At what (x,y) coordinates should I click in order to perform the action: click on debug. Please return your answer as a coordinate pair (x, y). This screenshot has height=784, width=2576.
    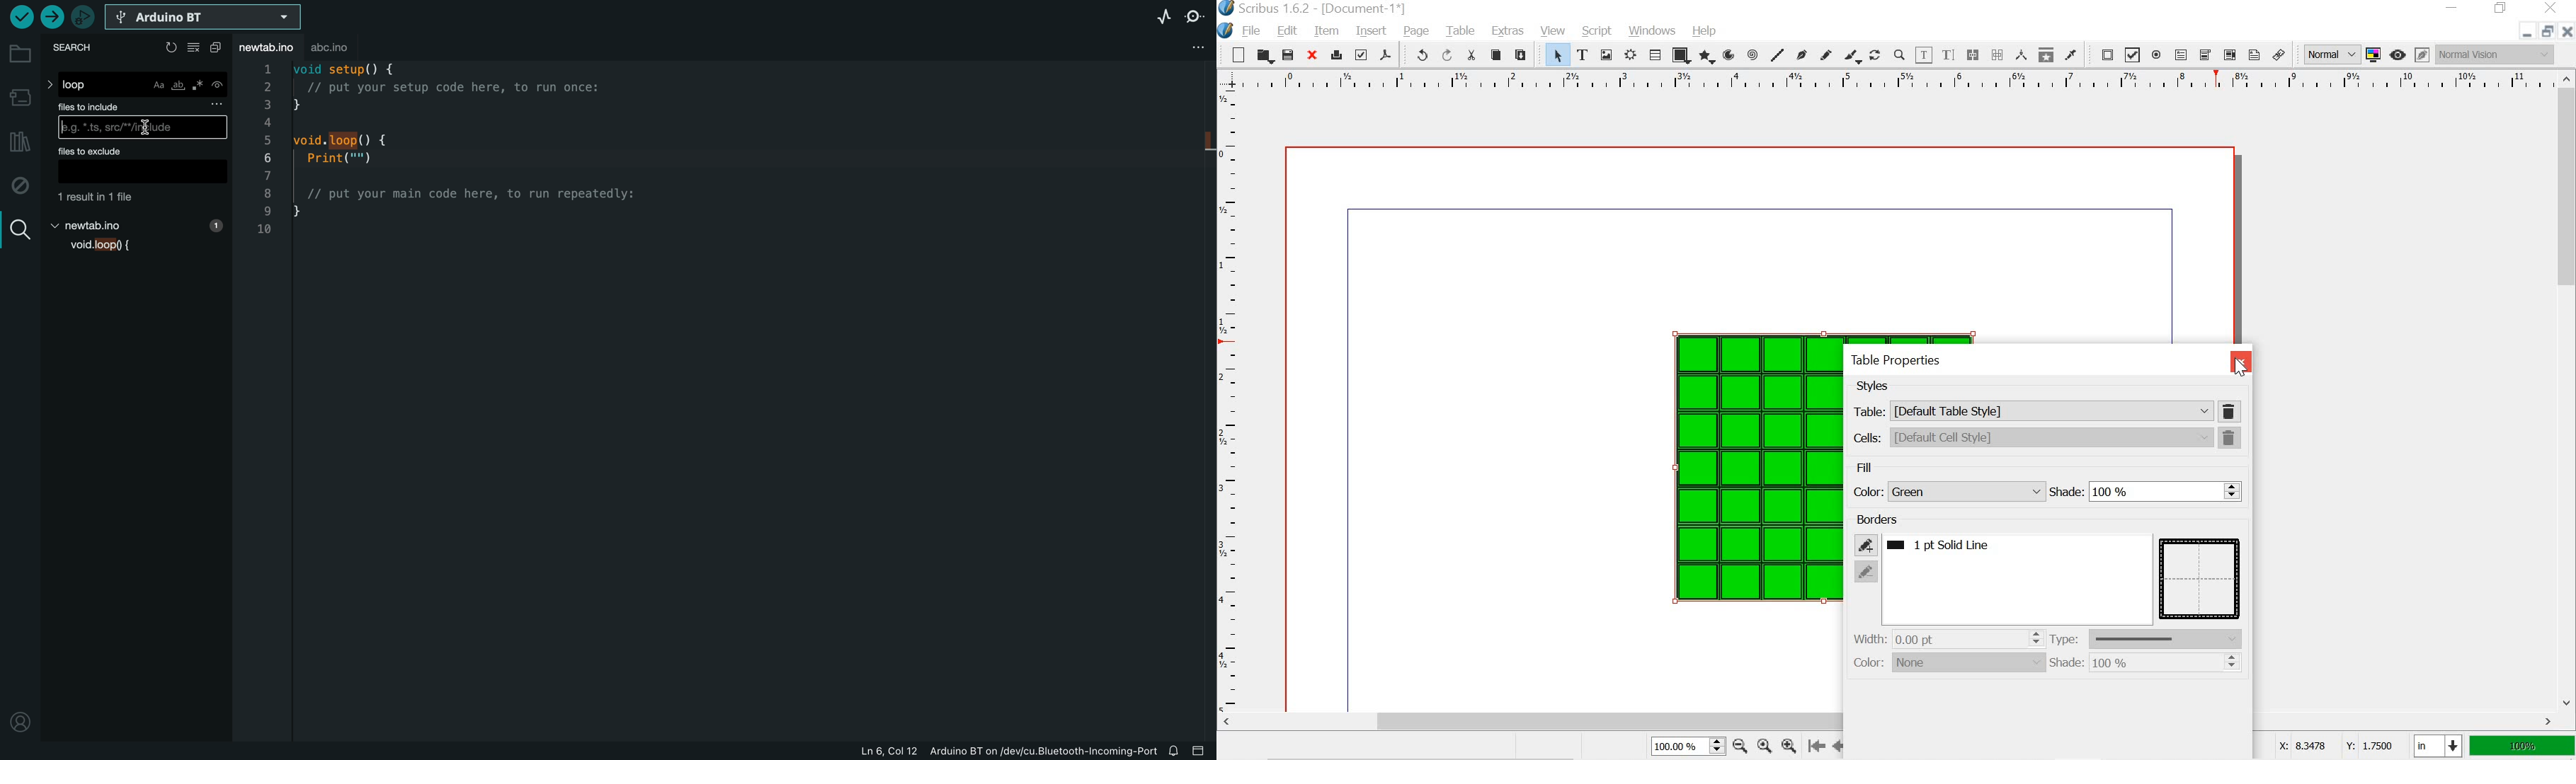
    Looking at the image, I should click on (22, 186).